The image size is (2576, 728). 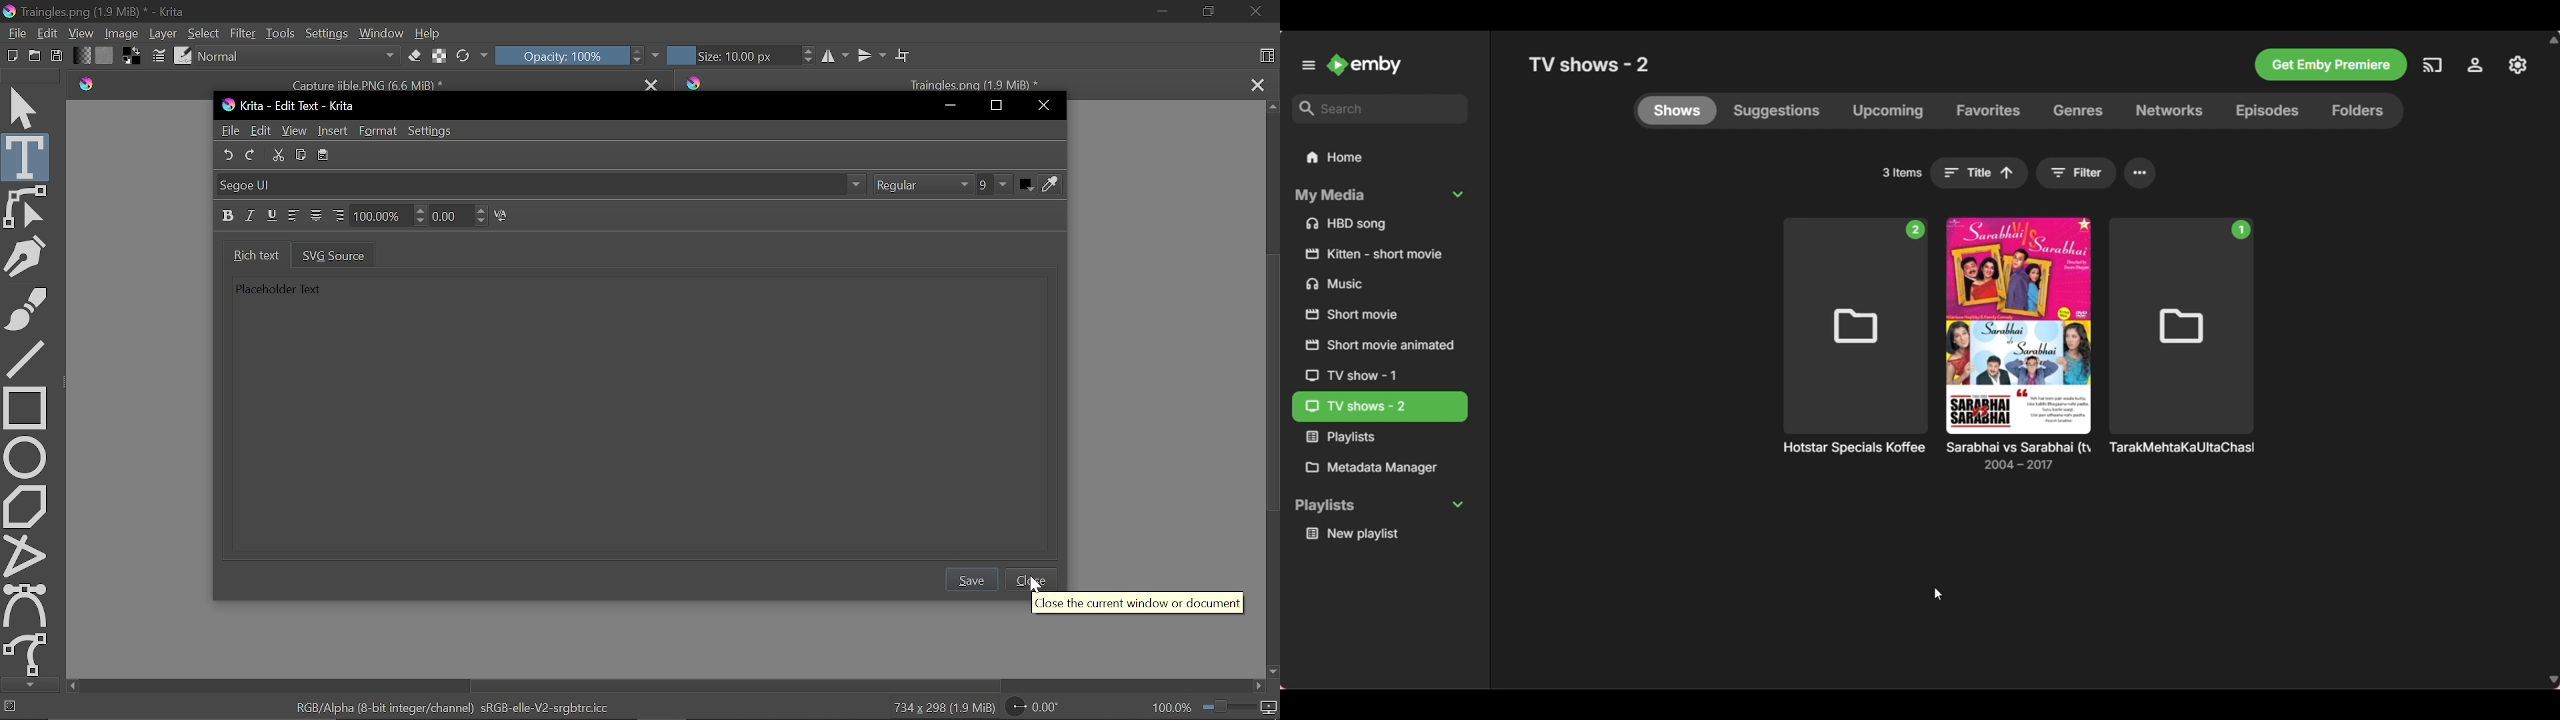 What do you see at coordinates (1269, 379) in the screenshot?
I see `vertical scrollbar` at bounding box center [1269, 379].